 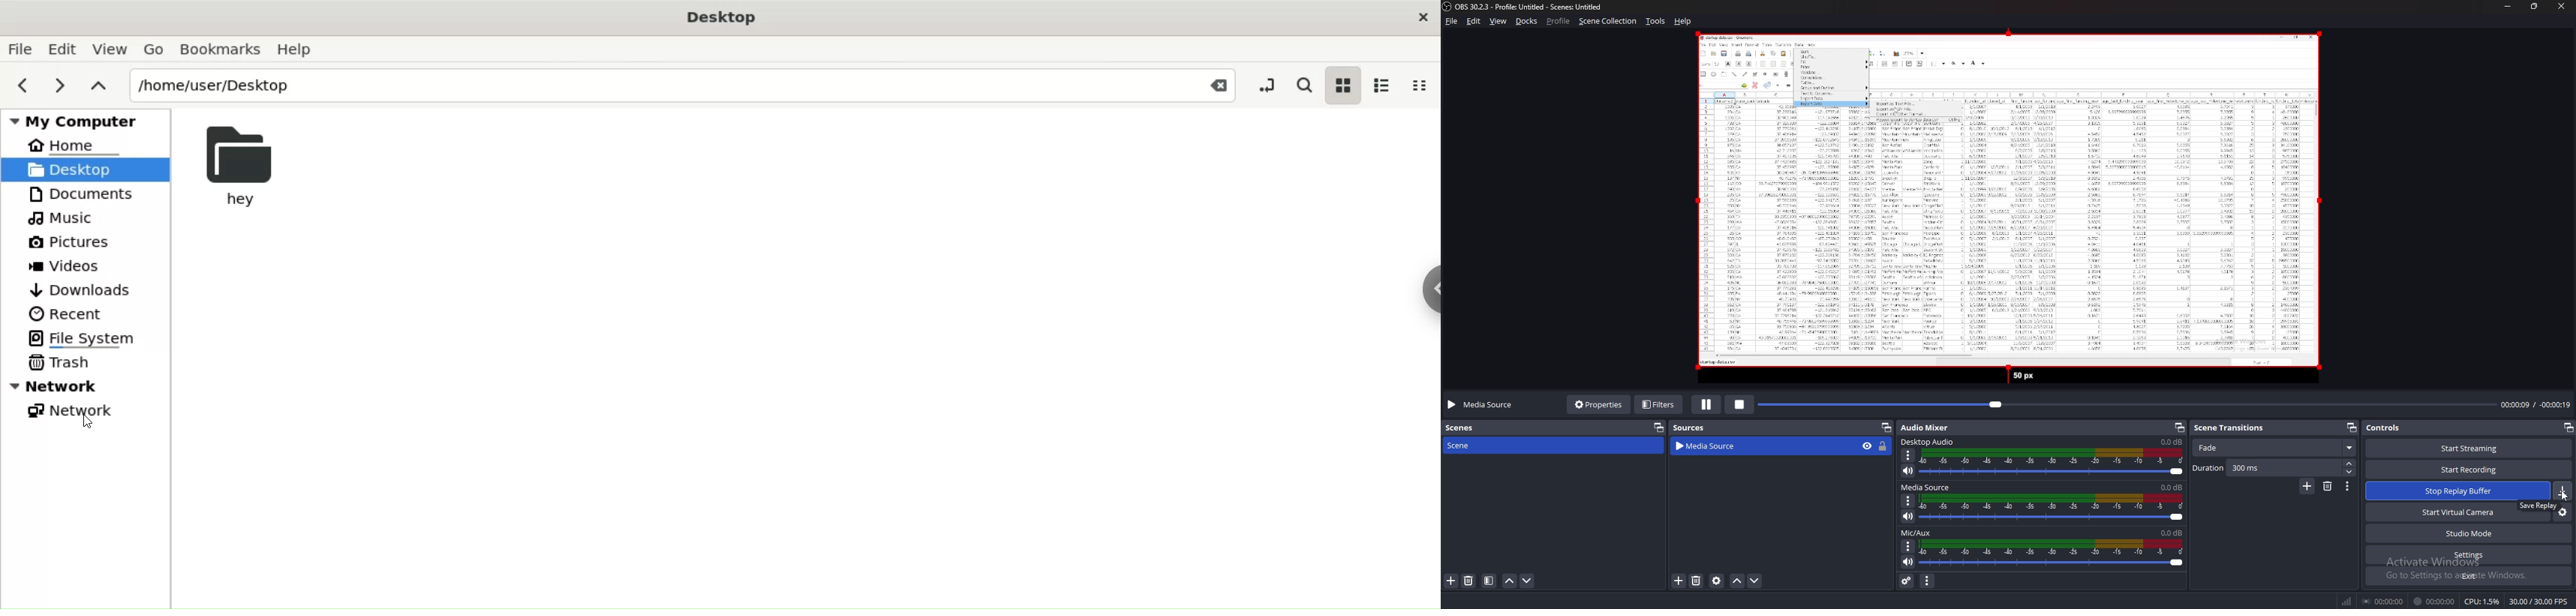 I want to click on exit, so click(x=2468, y=575).